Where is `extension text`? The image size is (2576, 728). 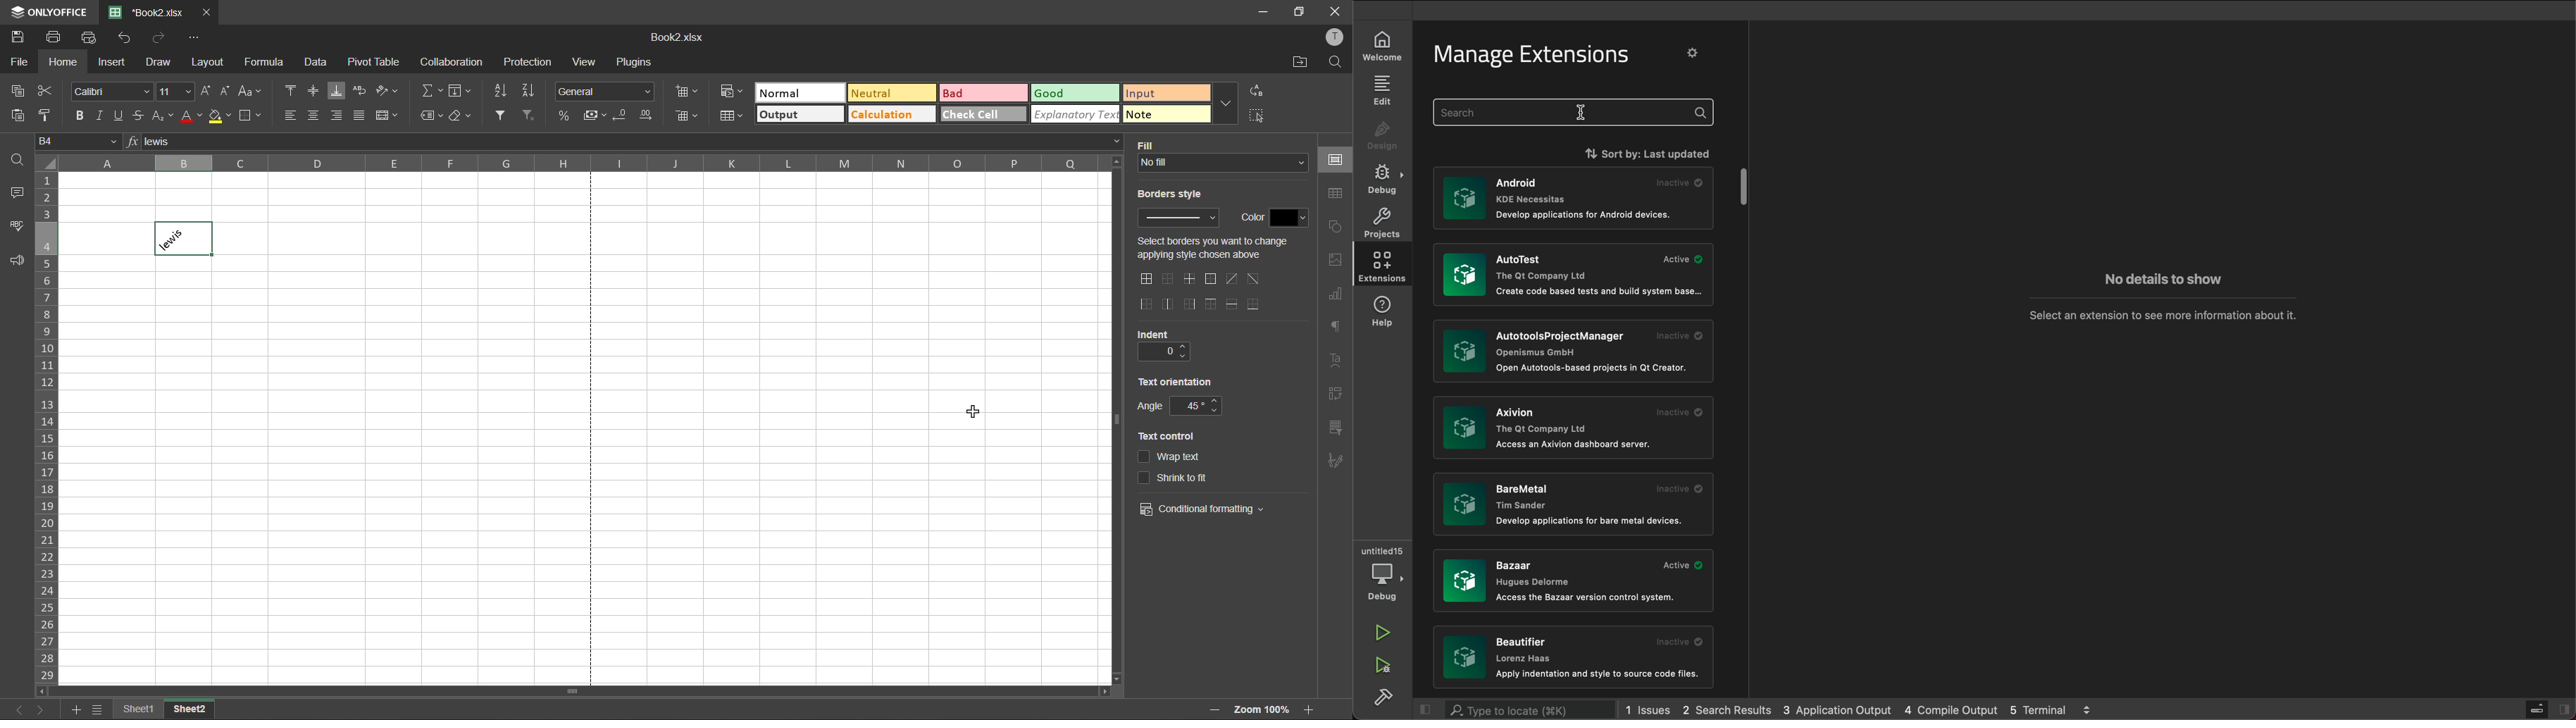 extension text is located at coordinates (1539, 188).